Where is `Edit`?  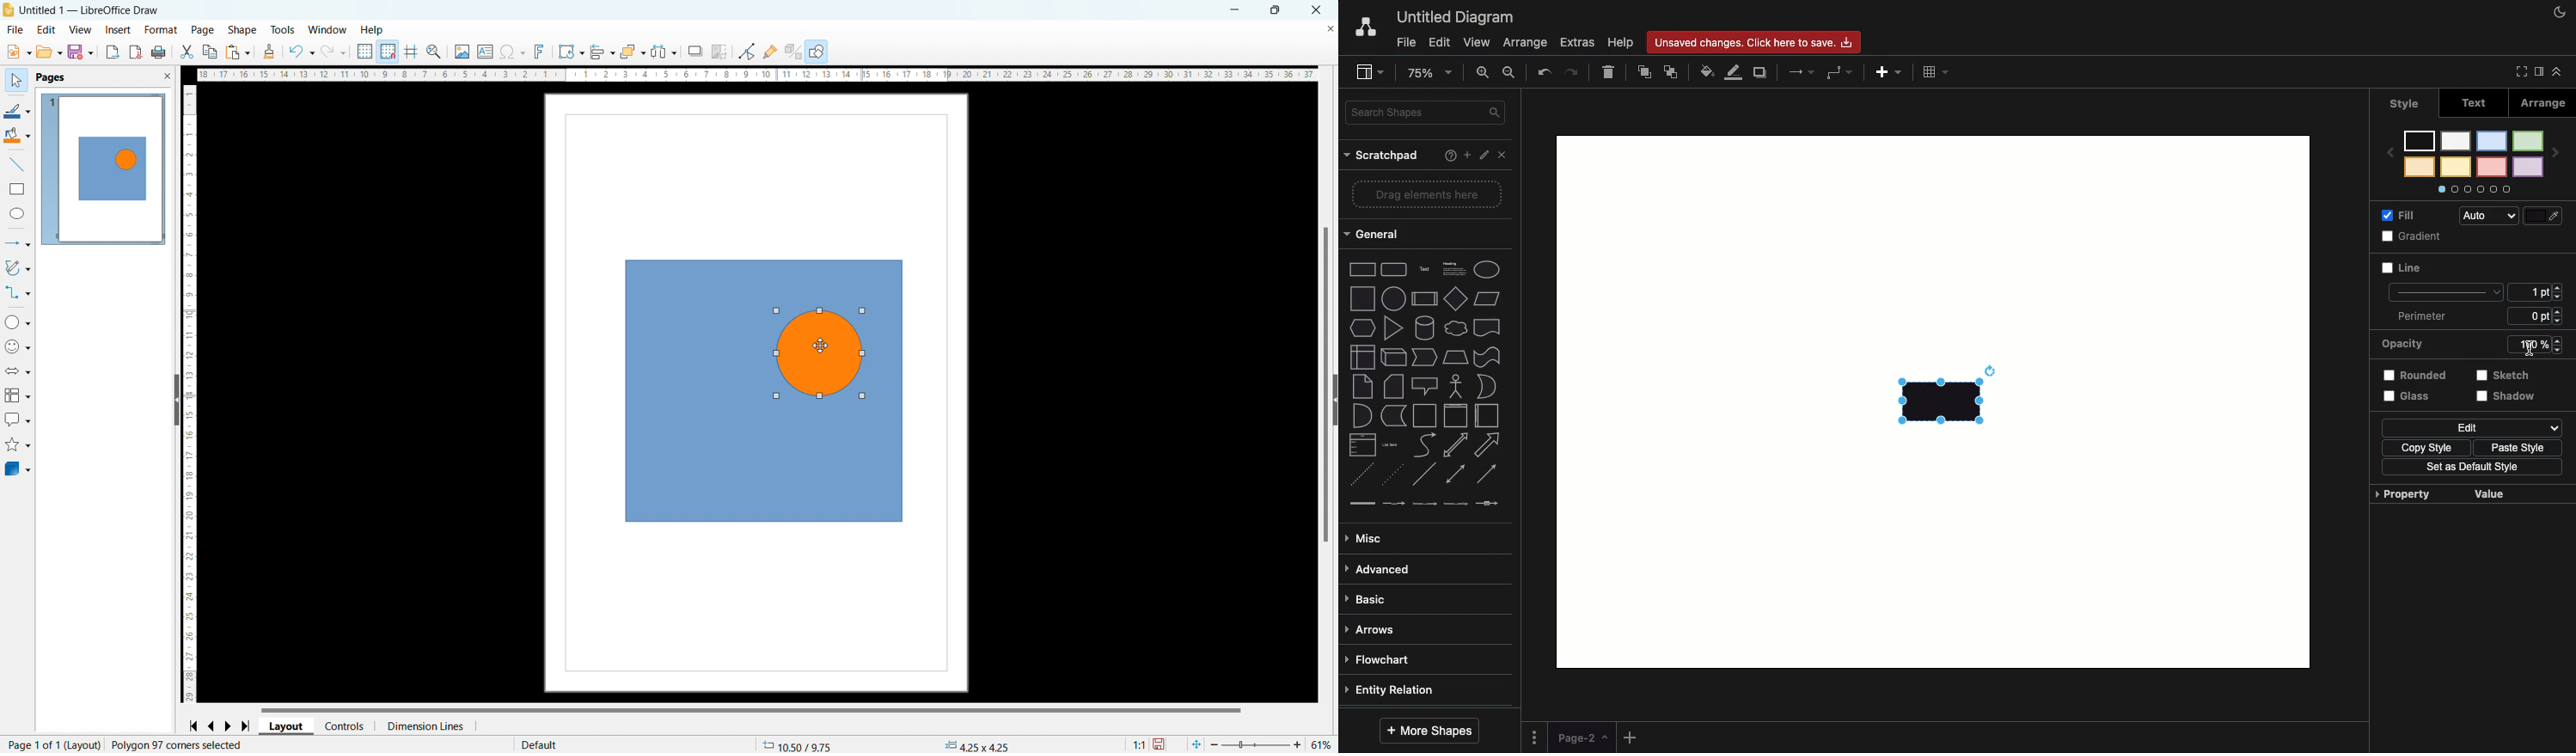
Edit is located at coordinates (2474, 426).